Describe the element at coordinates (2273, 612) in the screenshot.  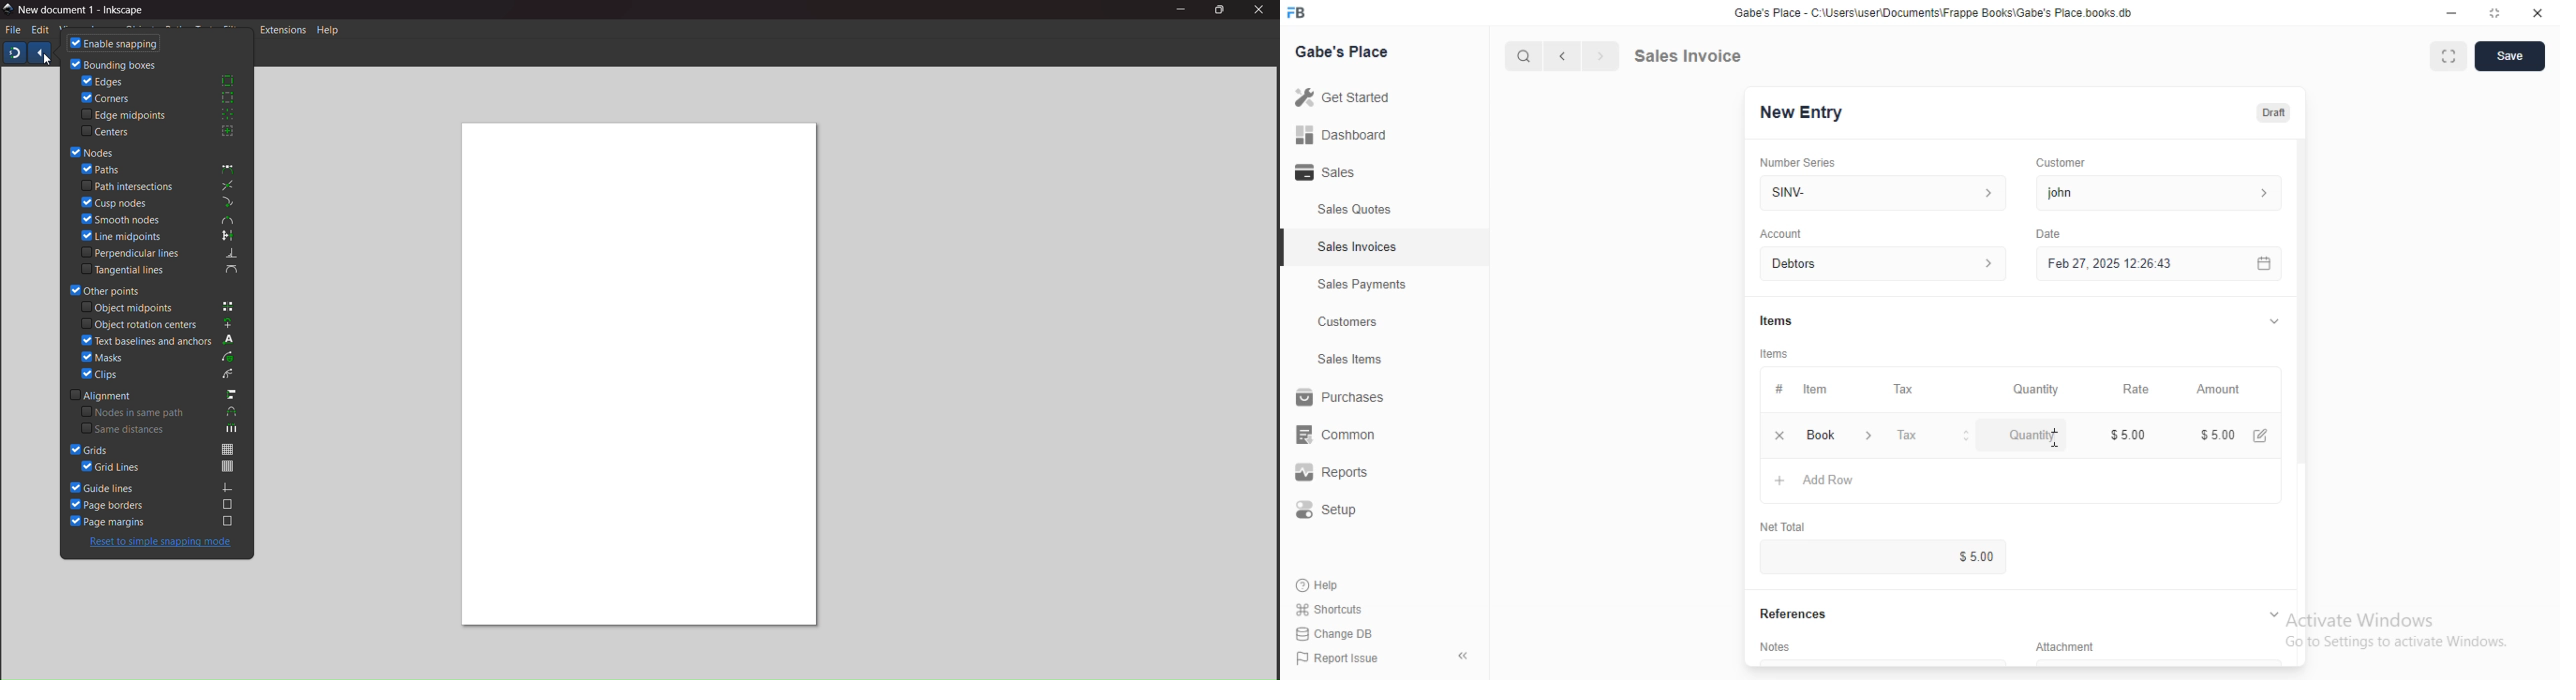
I see `Expand` at that location.